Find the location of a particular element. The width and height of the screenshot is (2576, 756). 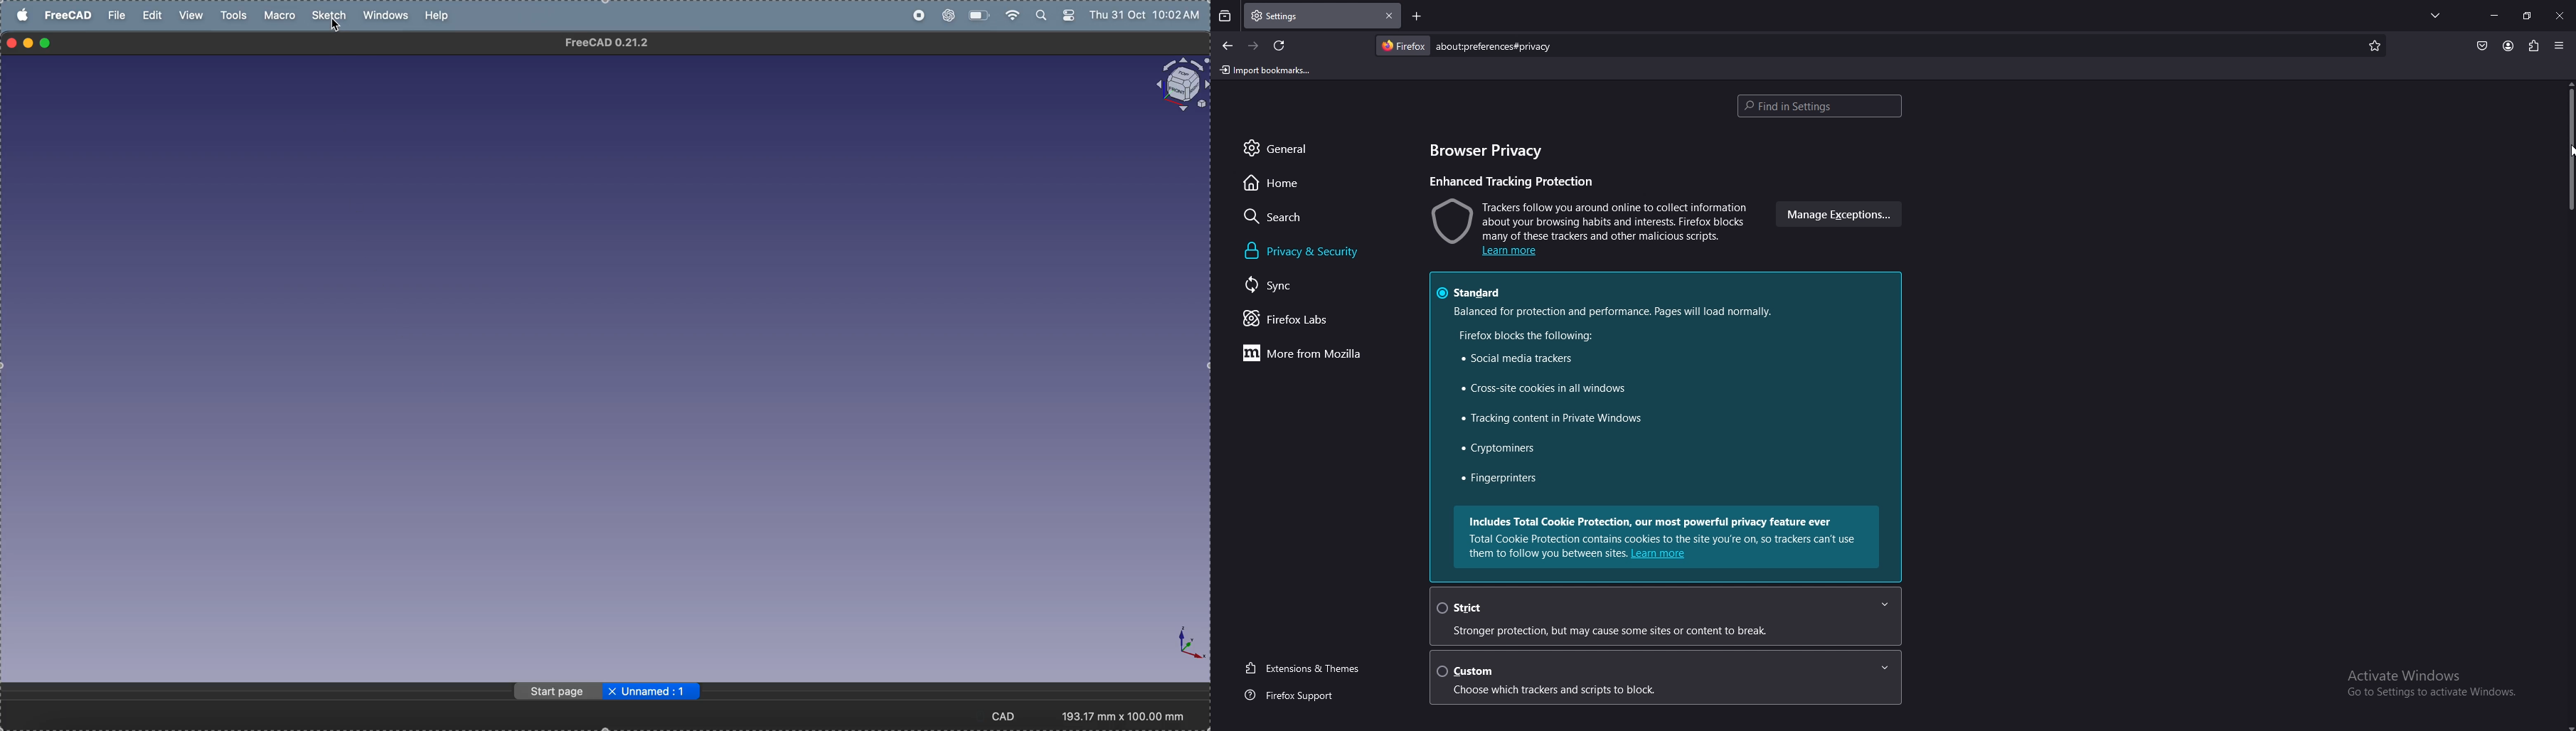

strict is located at coordinates (1665, 615).